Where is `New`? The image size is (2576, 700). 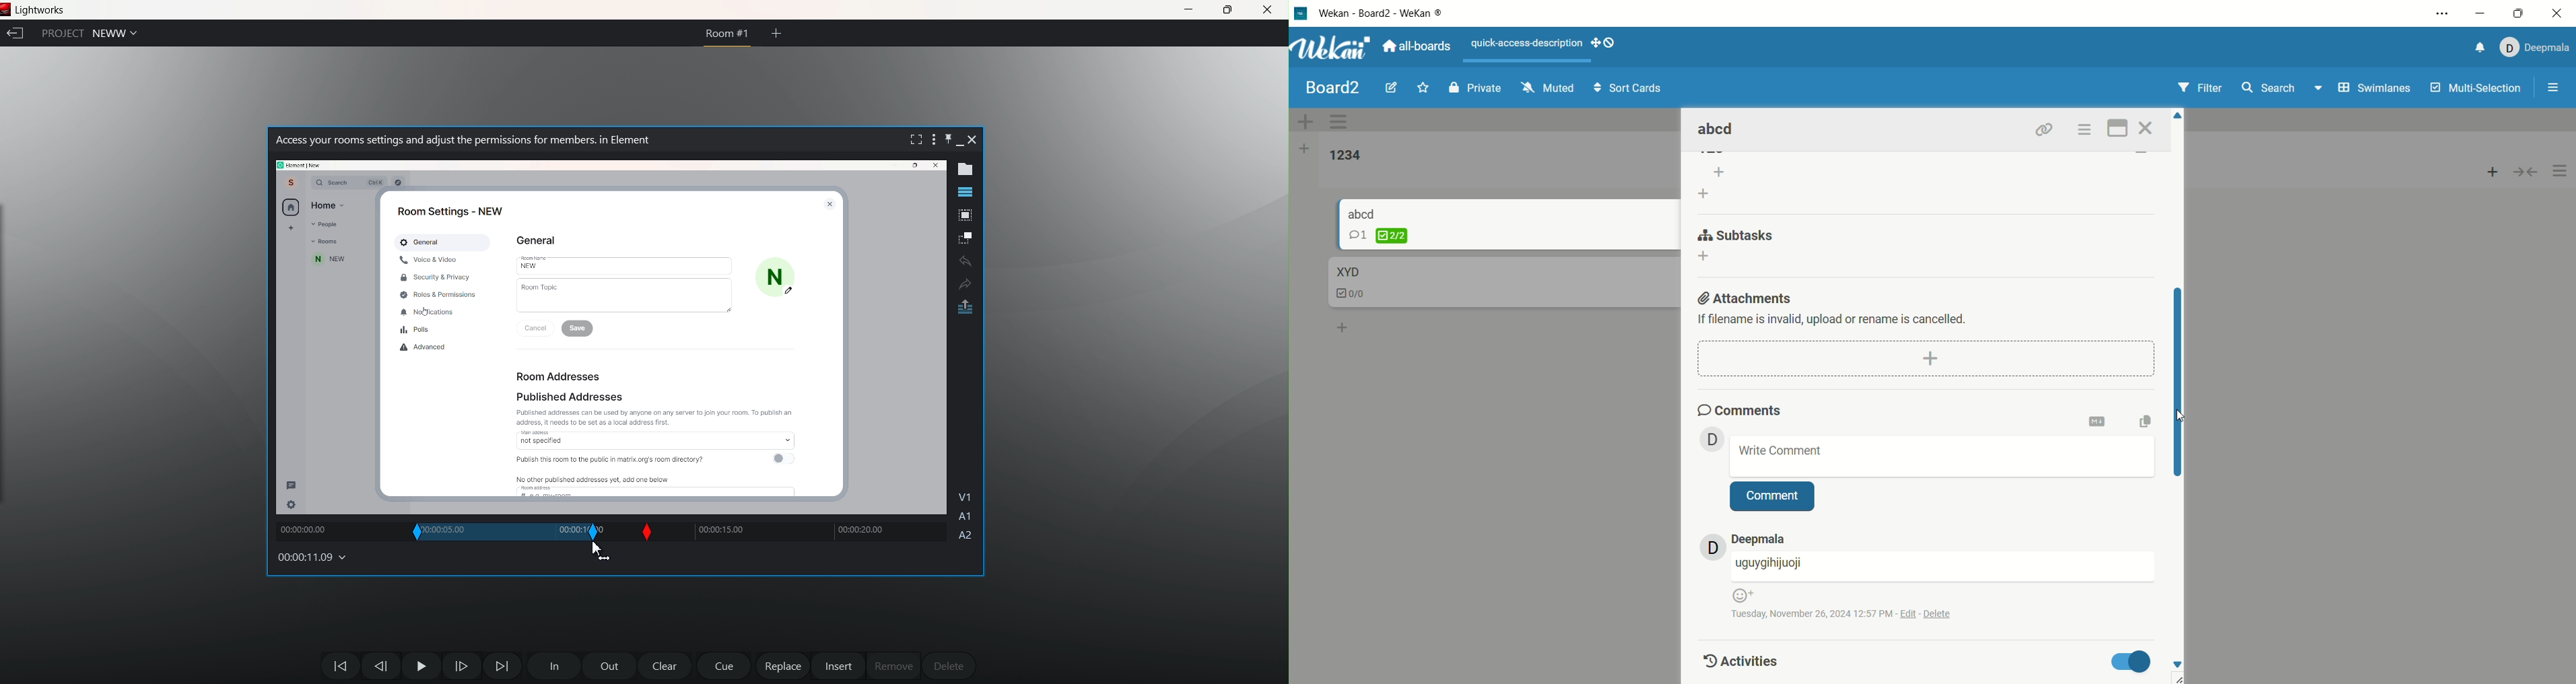
New is located at coordinates (626, 265).